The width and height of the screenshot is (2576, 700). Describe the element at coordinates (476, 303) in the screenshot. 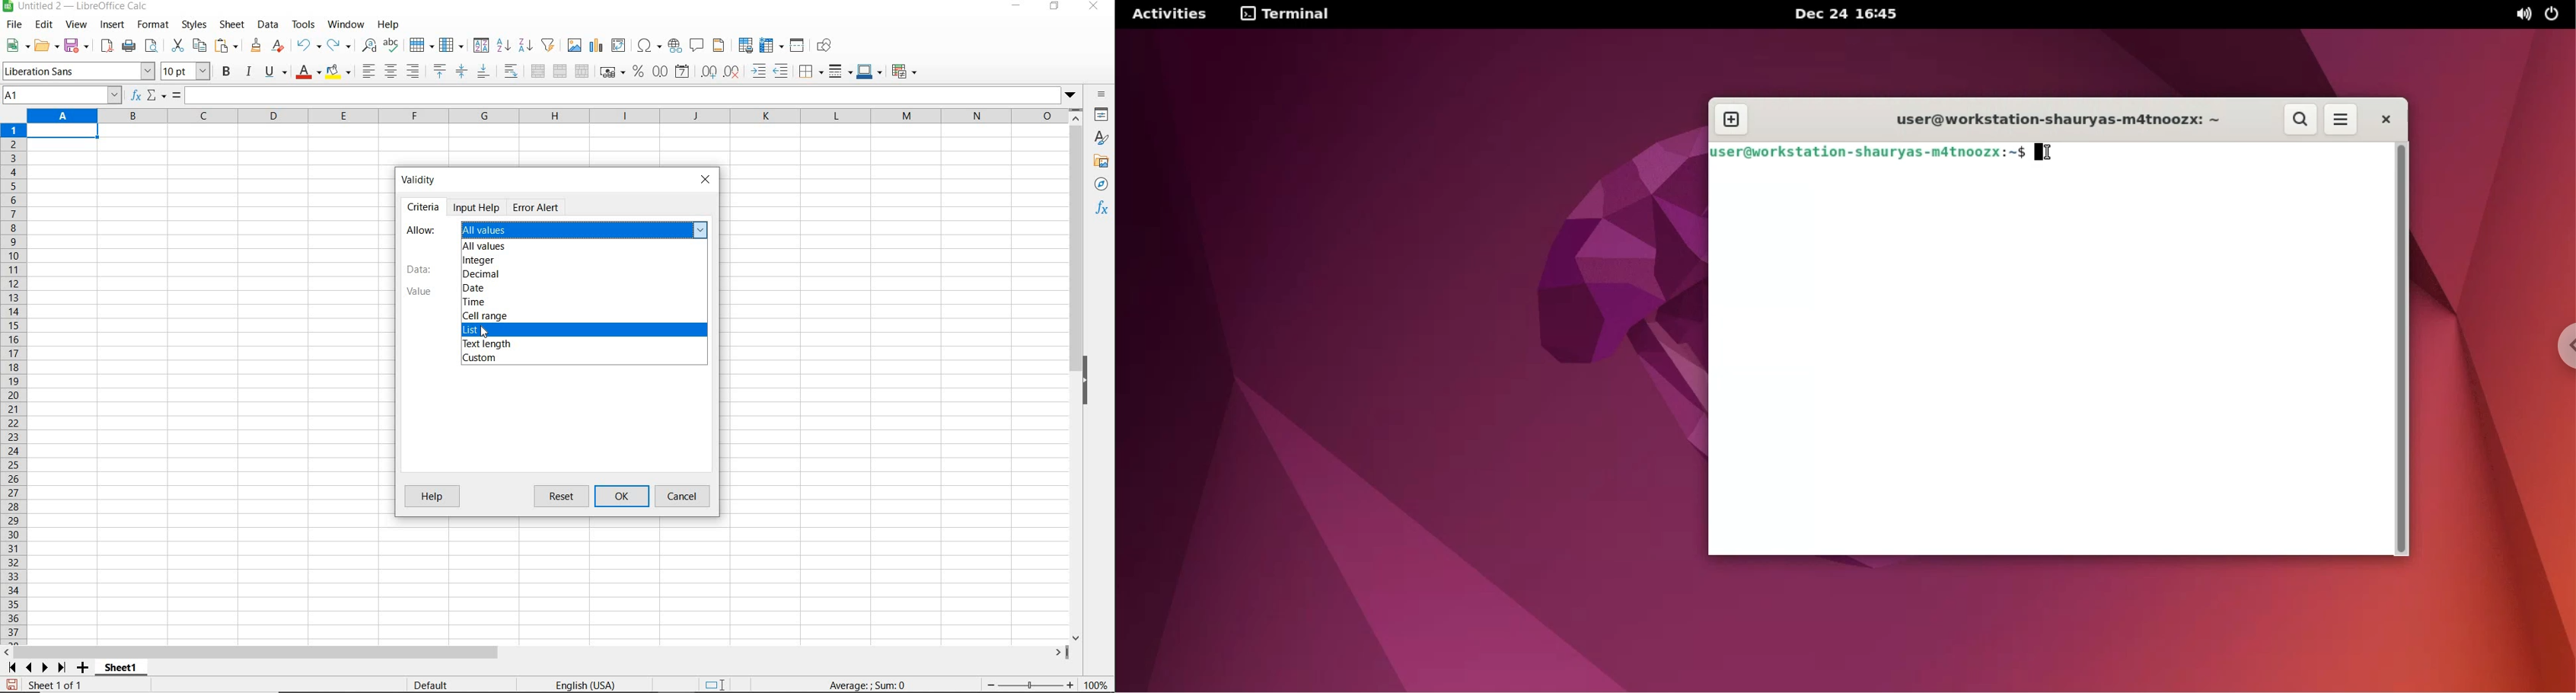

I see `time` at that location.